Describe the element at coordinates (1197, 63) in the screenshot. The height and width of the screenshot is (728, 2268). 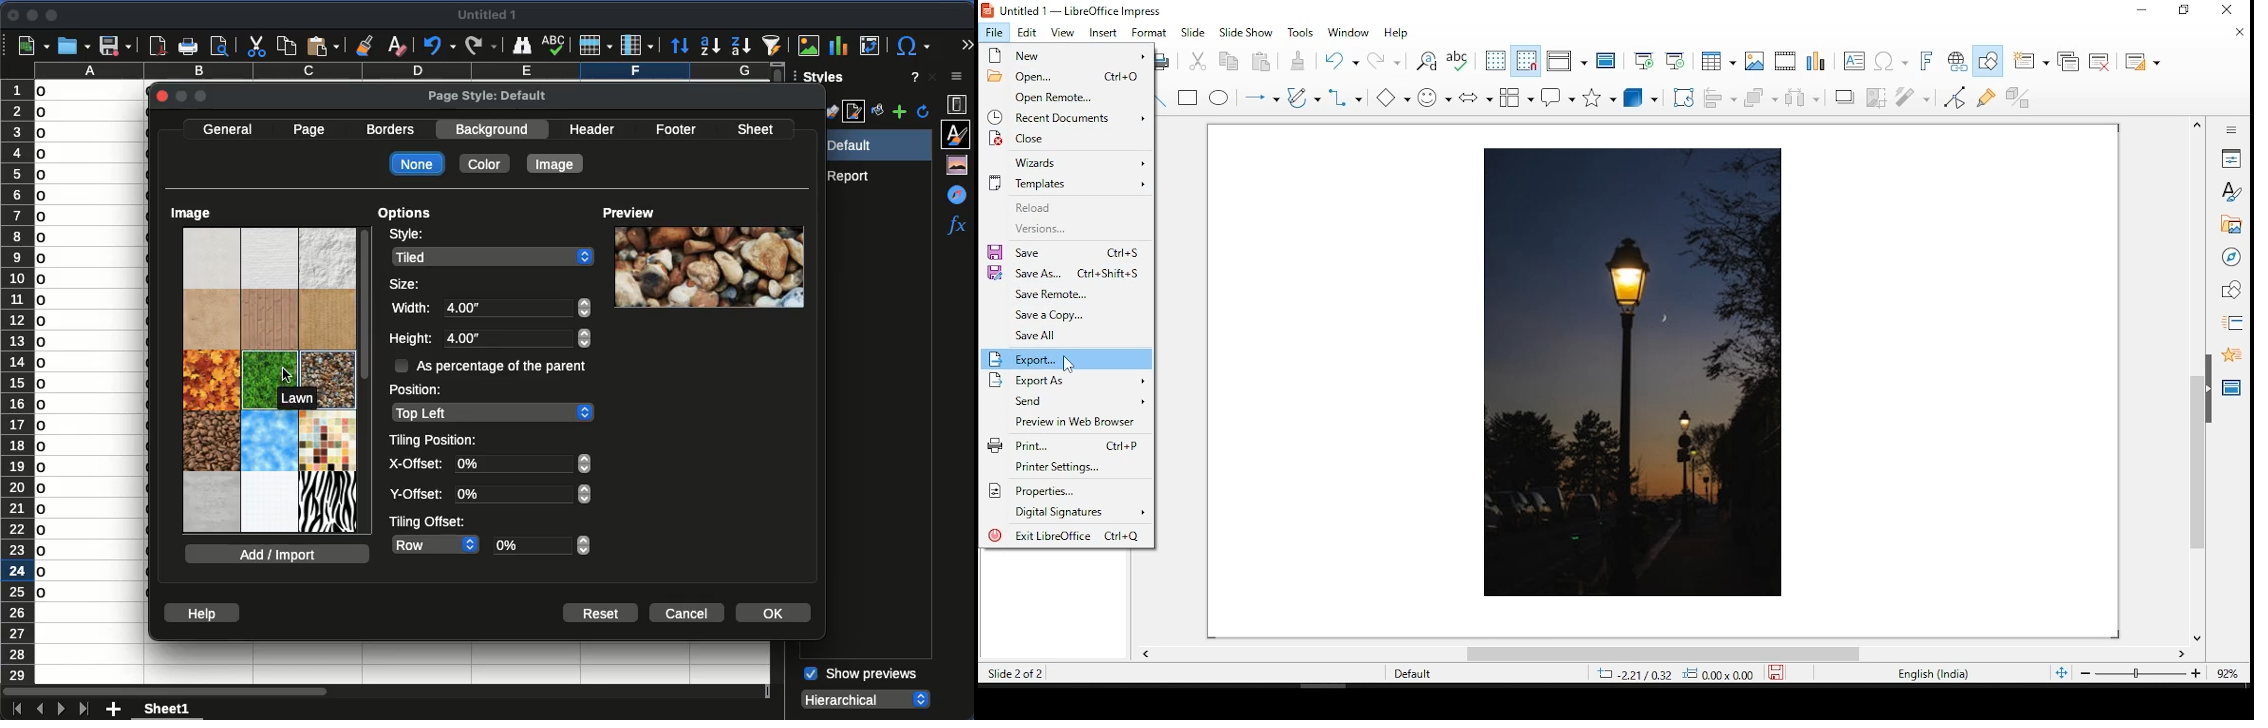
I see `cut` at that location.